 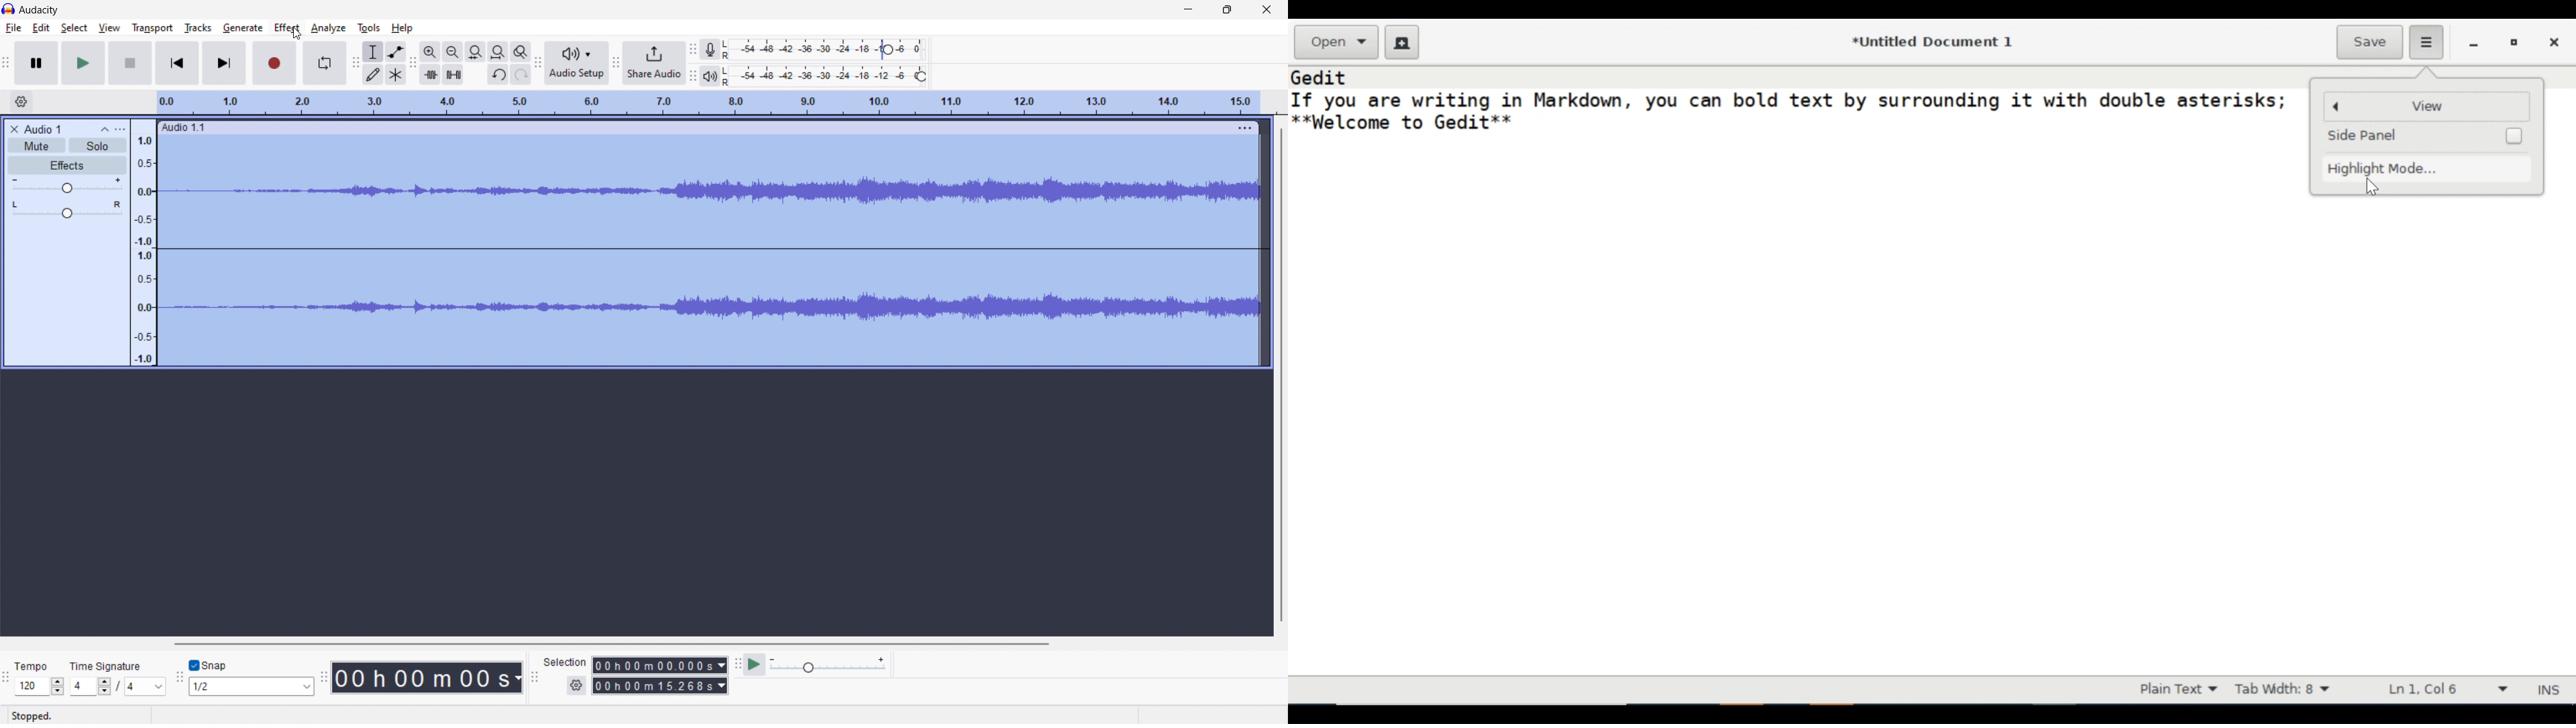 I want to click on timeline, so click(x=708, y=103).